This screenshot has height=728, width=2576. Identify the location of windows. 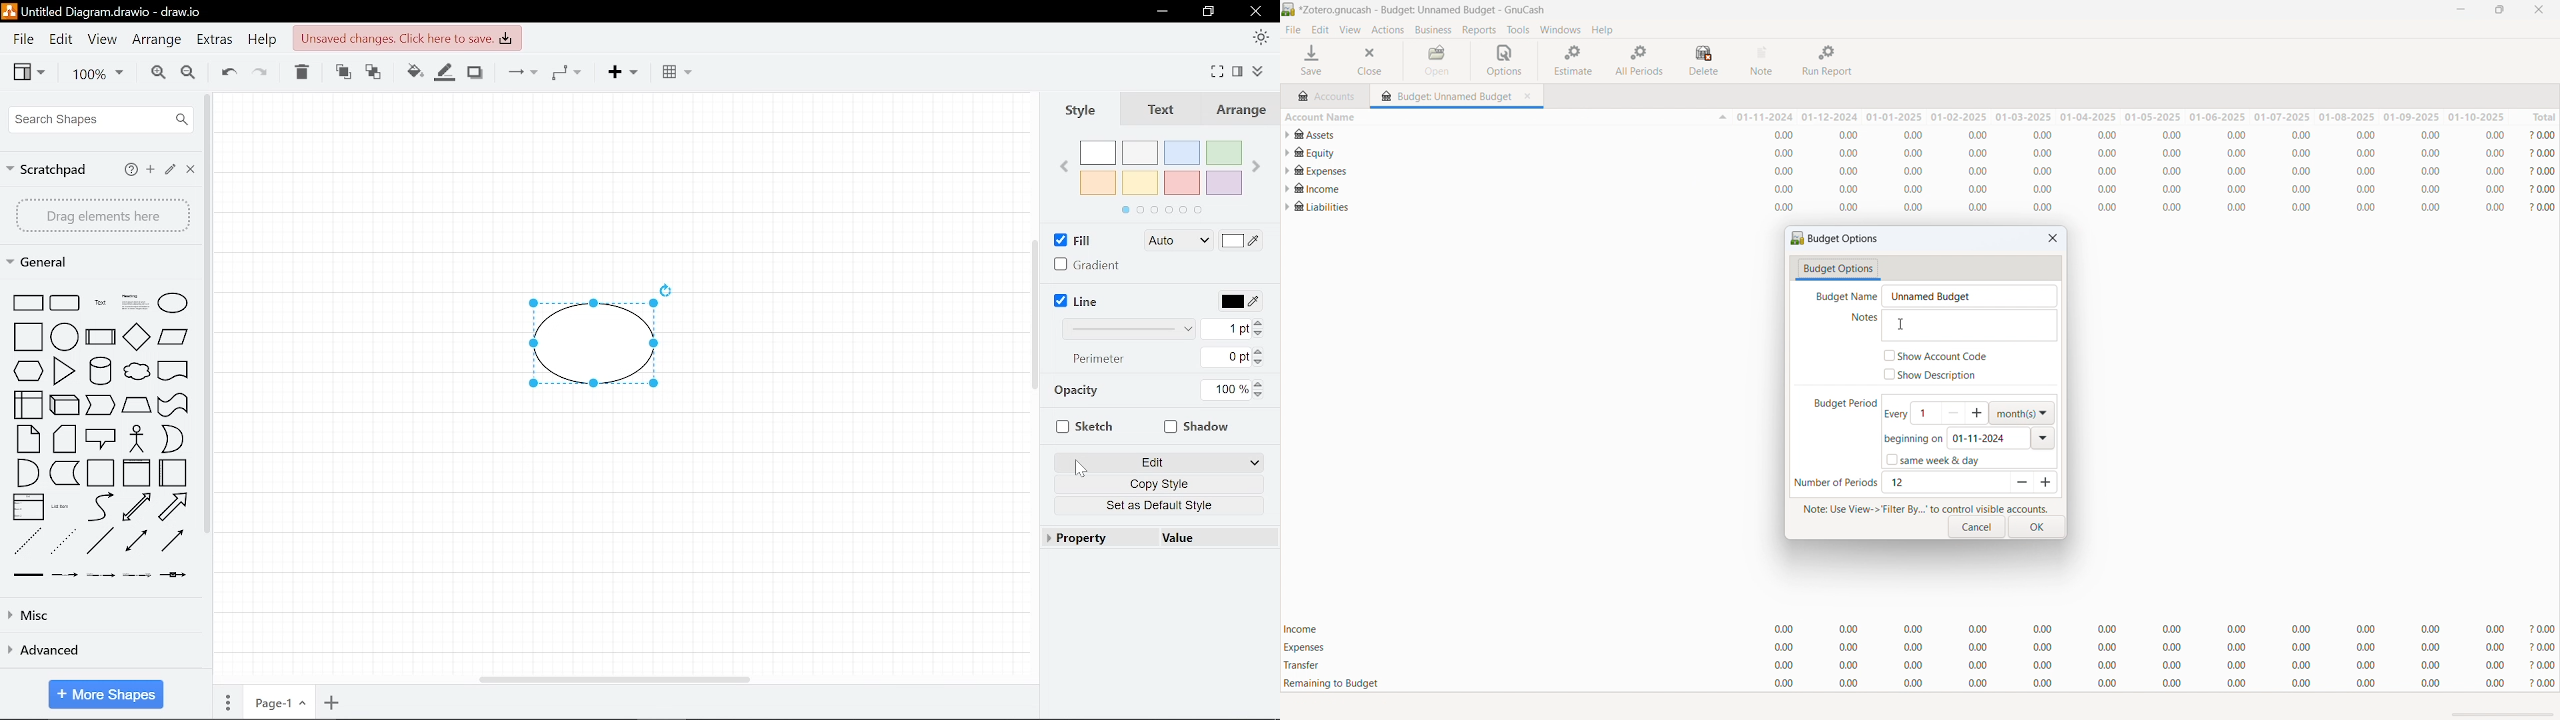
(1561, 30).